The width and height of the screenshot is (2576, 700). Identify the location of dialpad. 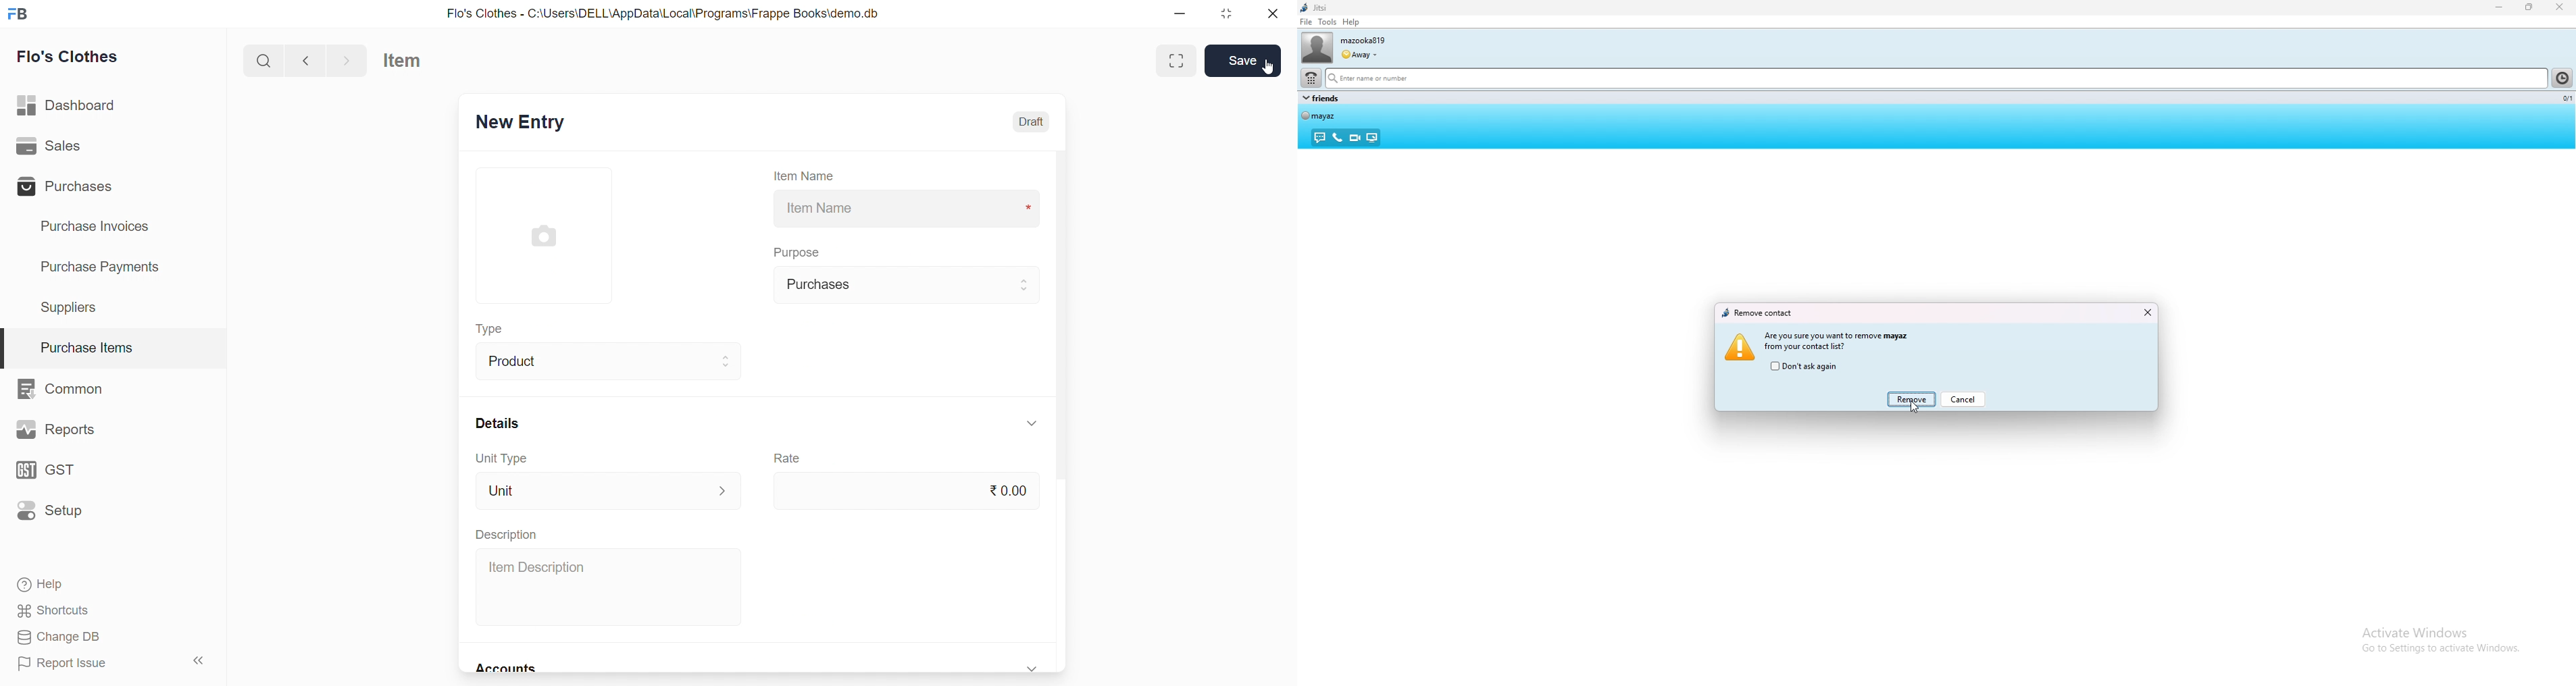
(1310, 77).